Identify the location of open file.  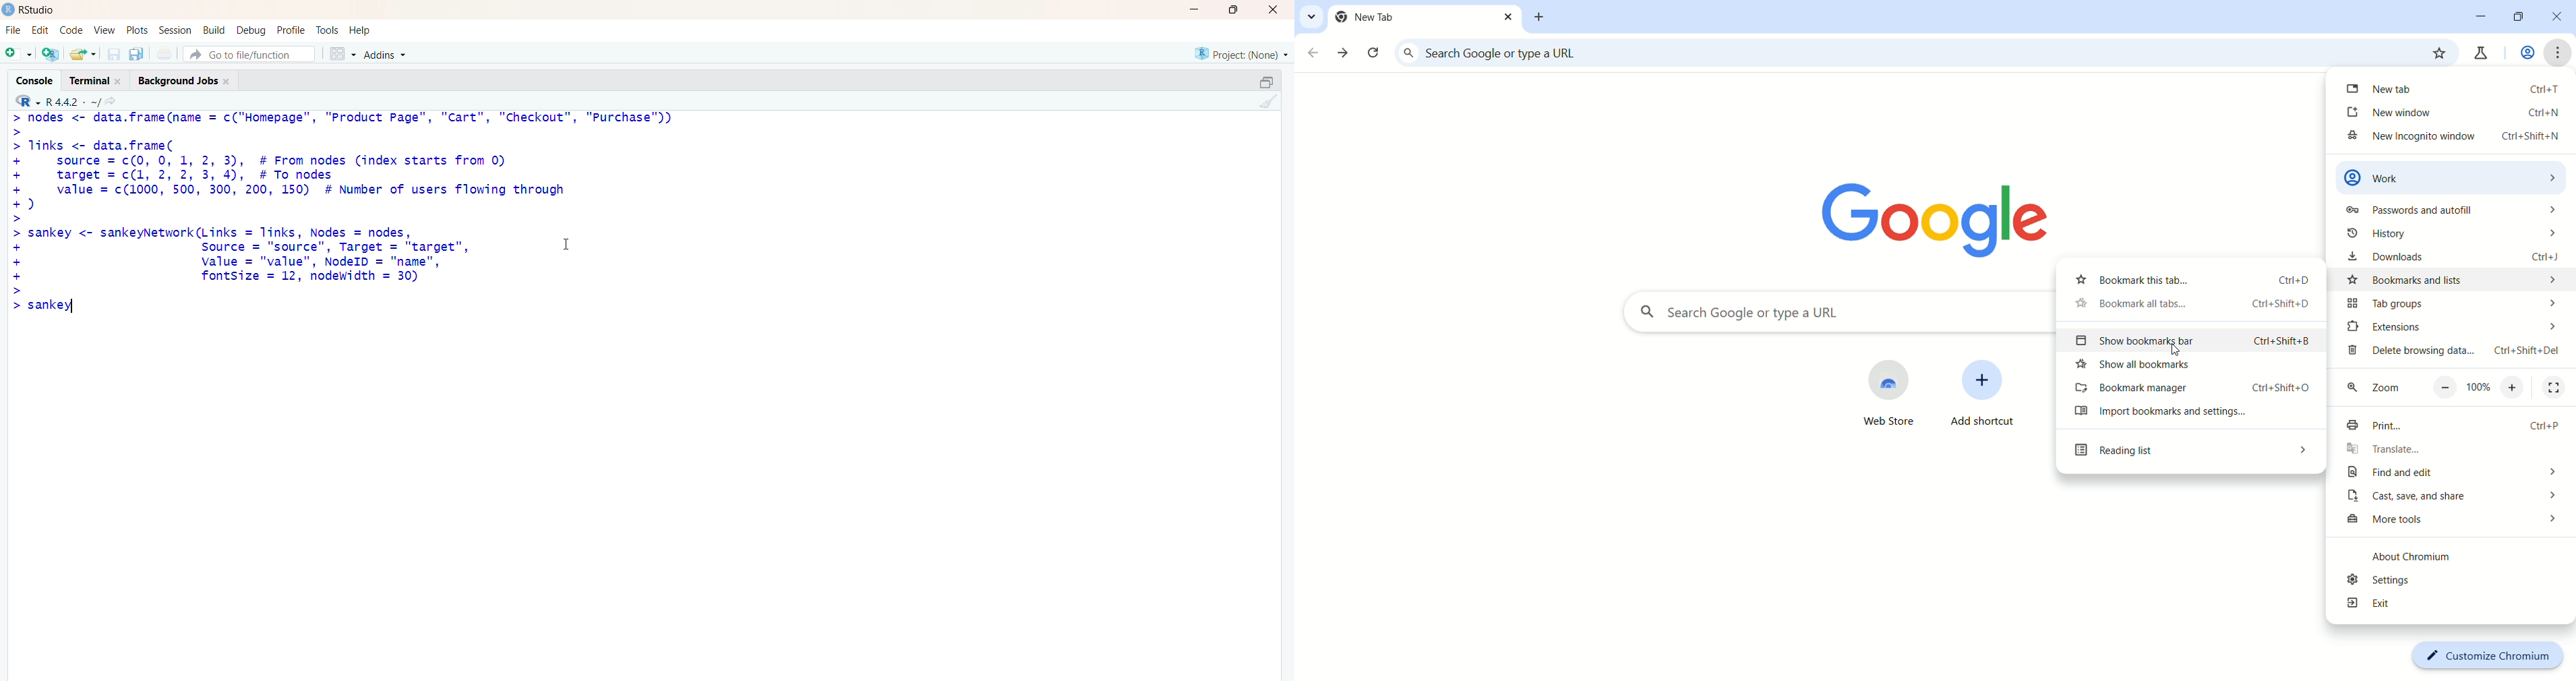
(83, 55).